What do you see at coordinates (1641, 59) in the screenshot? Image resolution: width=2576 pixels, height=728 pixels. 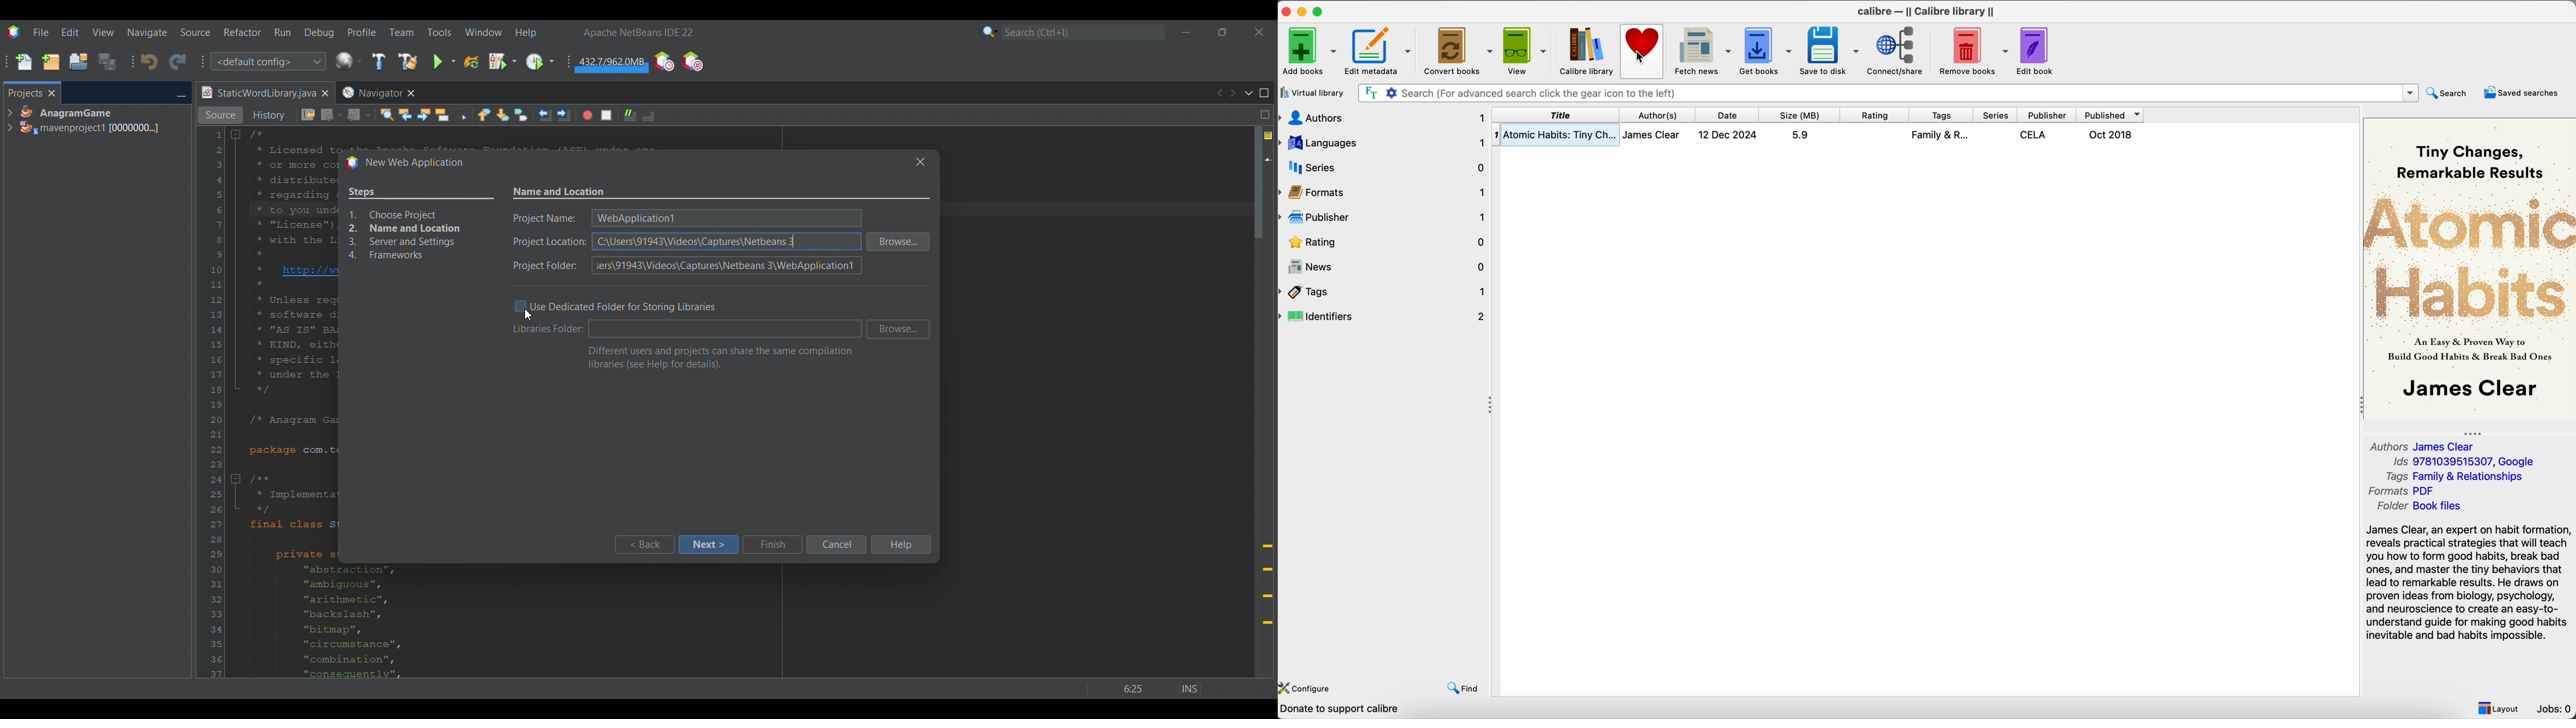 I see `cursor` at bounding box center [1641, 59].